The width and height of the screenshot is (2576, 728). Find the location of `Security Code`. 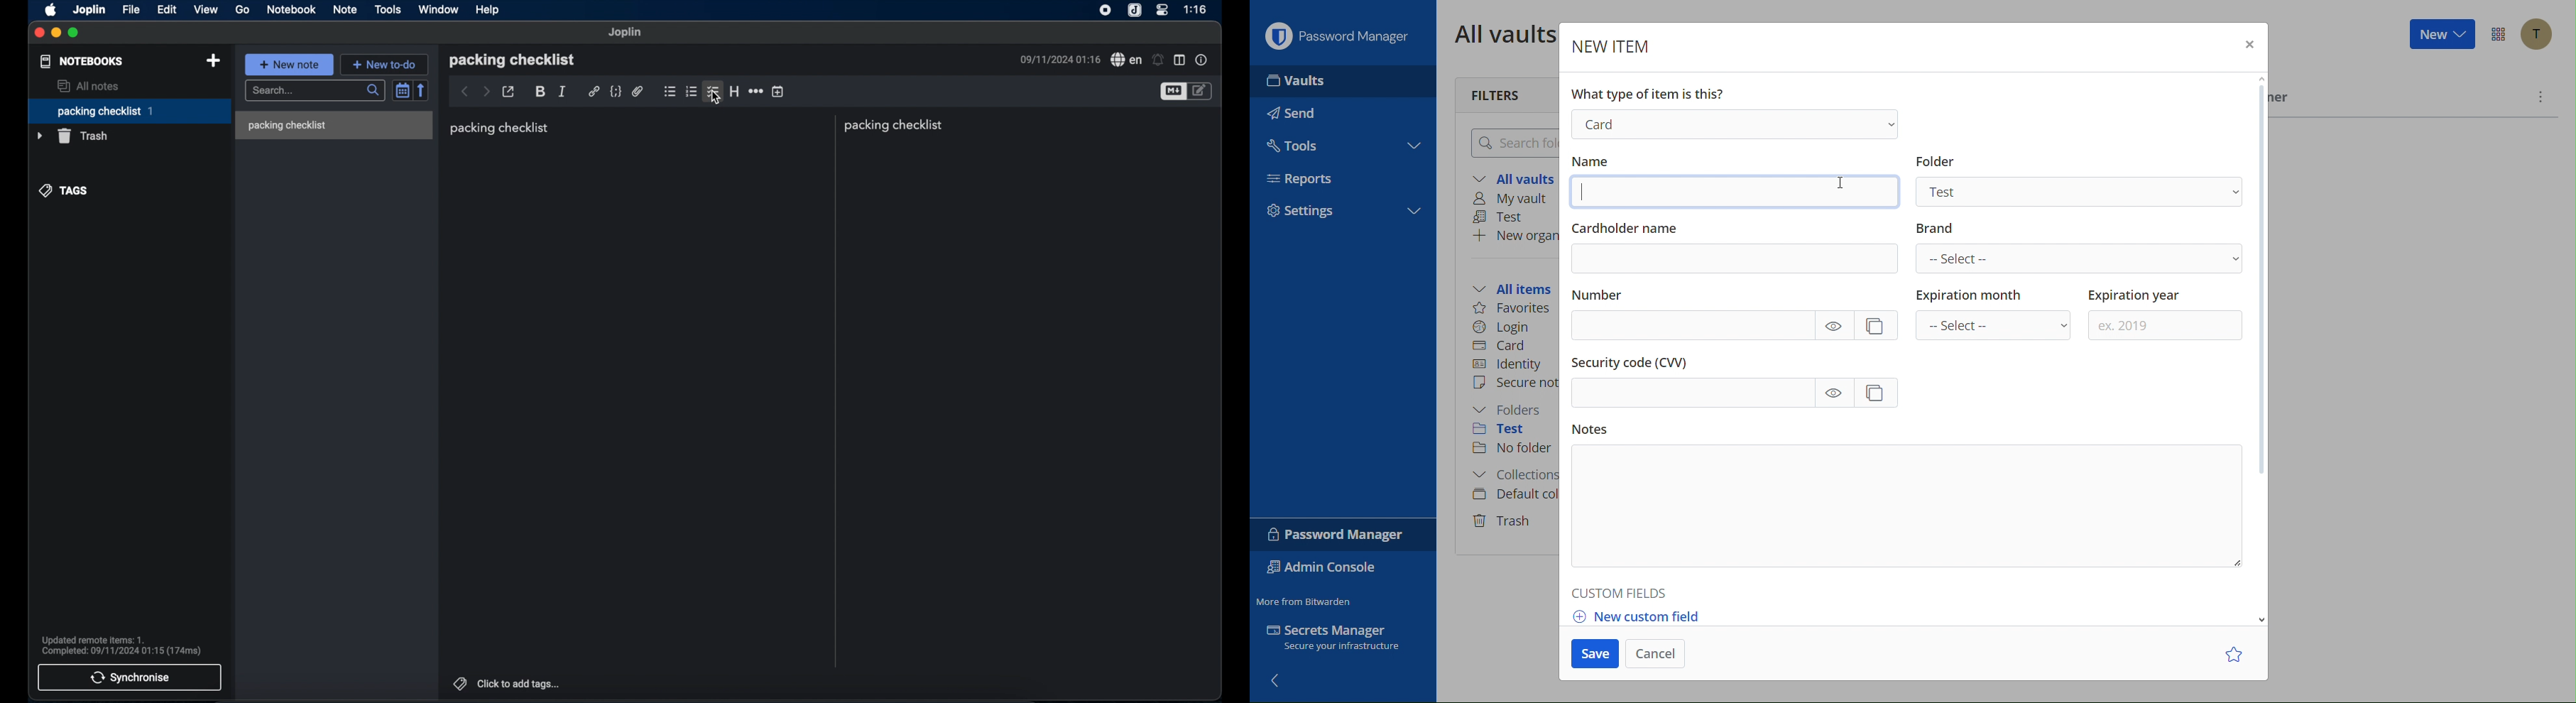

Security Code is located at coordinates (1738, 381).